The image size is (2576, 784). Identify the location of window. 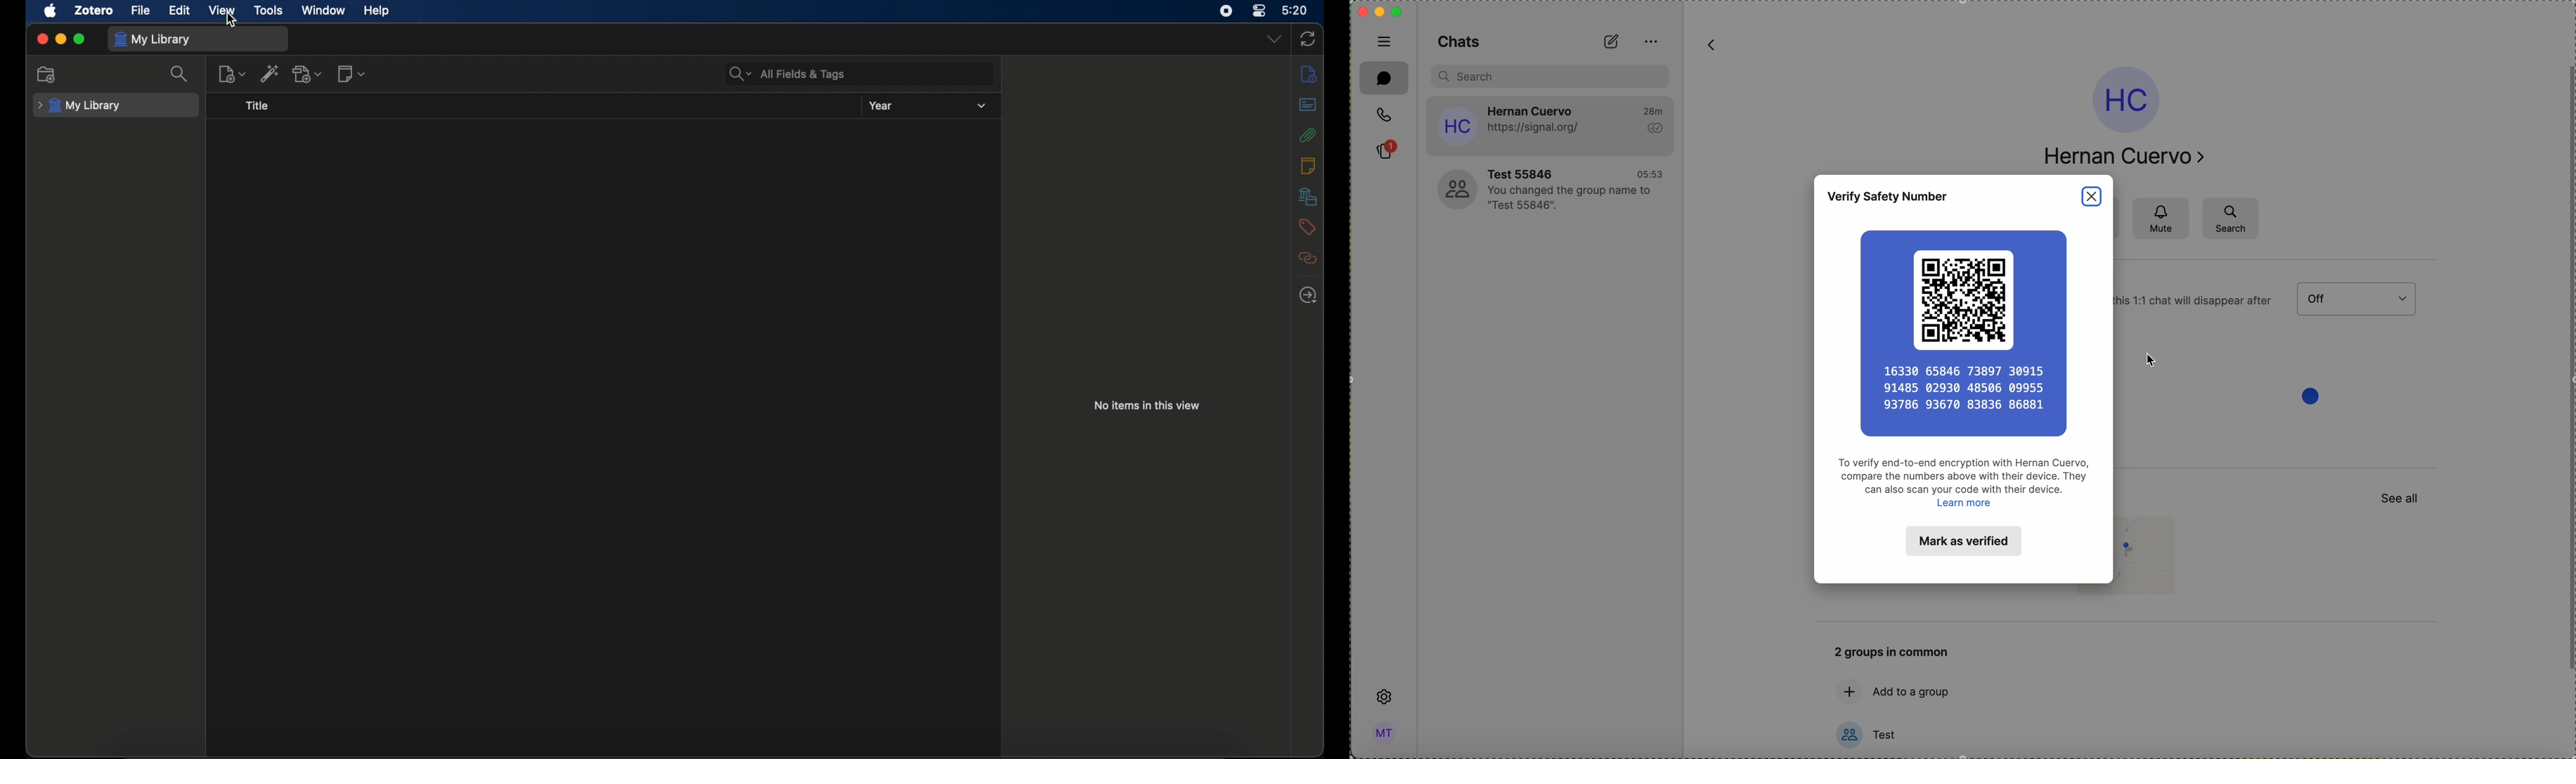
(323, 11).